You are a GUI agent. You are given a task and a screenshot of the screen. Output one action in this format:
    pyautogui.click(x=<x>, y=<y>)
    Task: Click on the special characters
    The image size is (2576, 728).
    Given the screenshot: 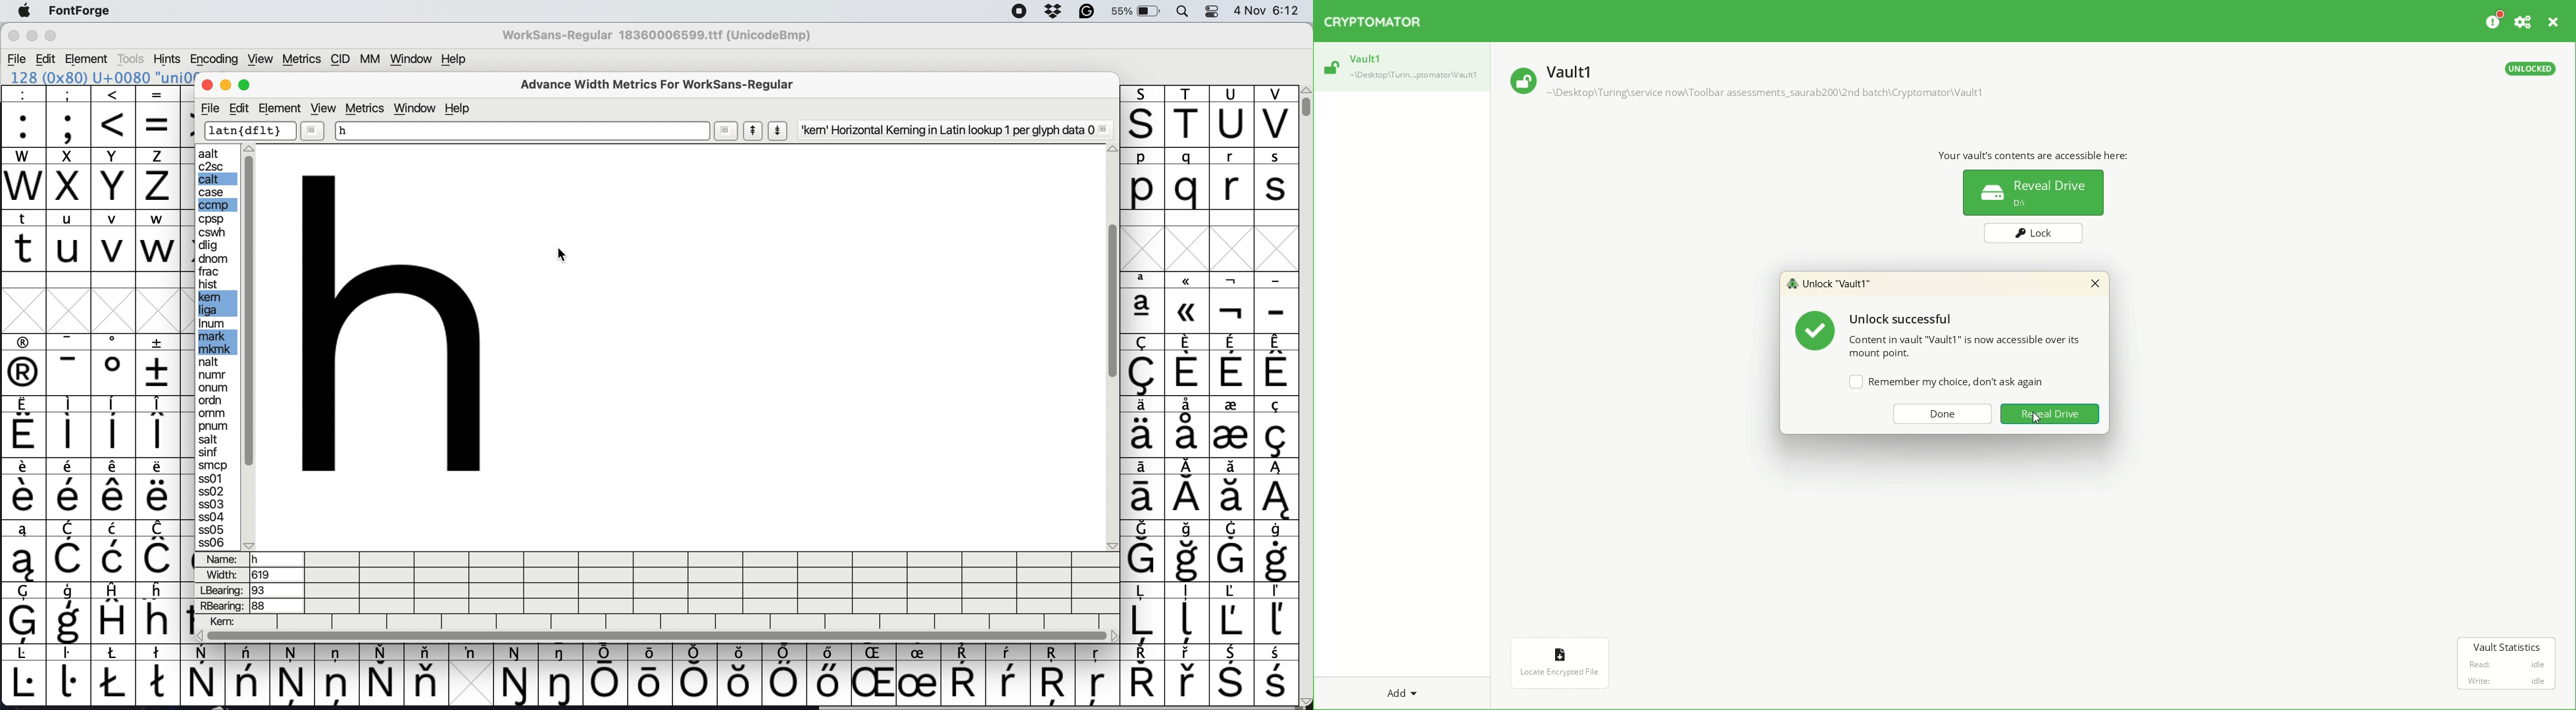 What is the action you would take?
    pyautogui.click(x=93, y=592)
    